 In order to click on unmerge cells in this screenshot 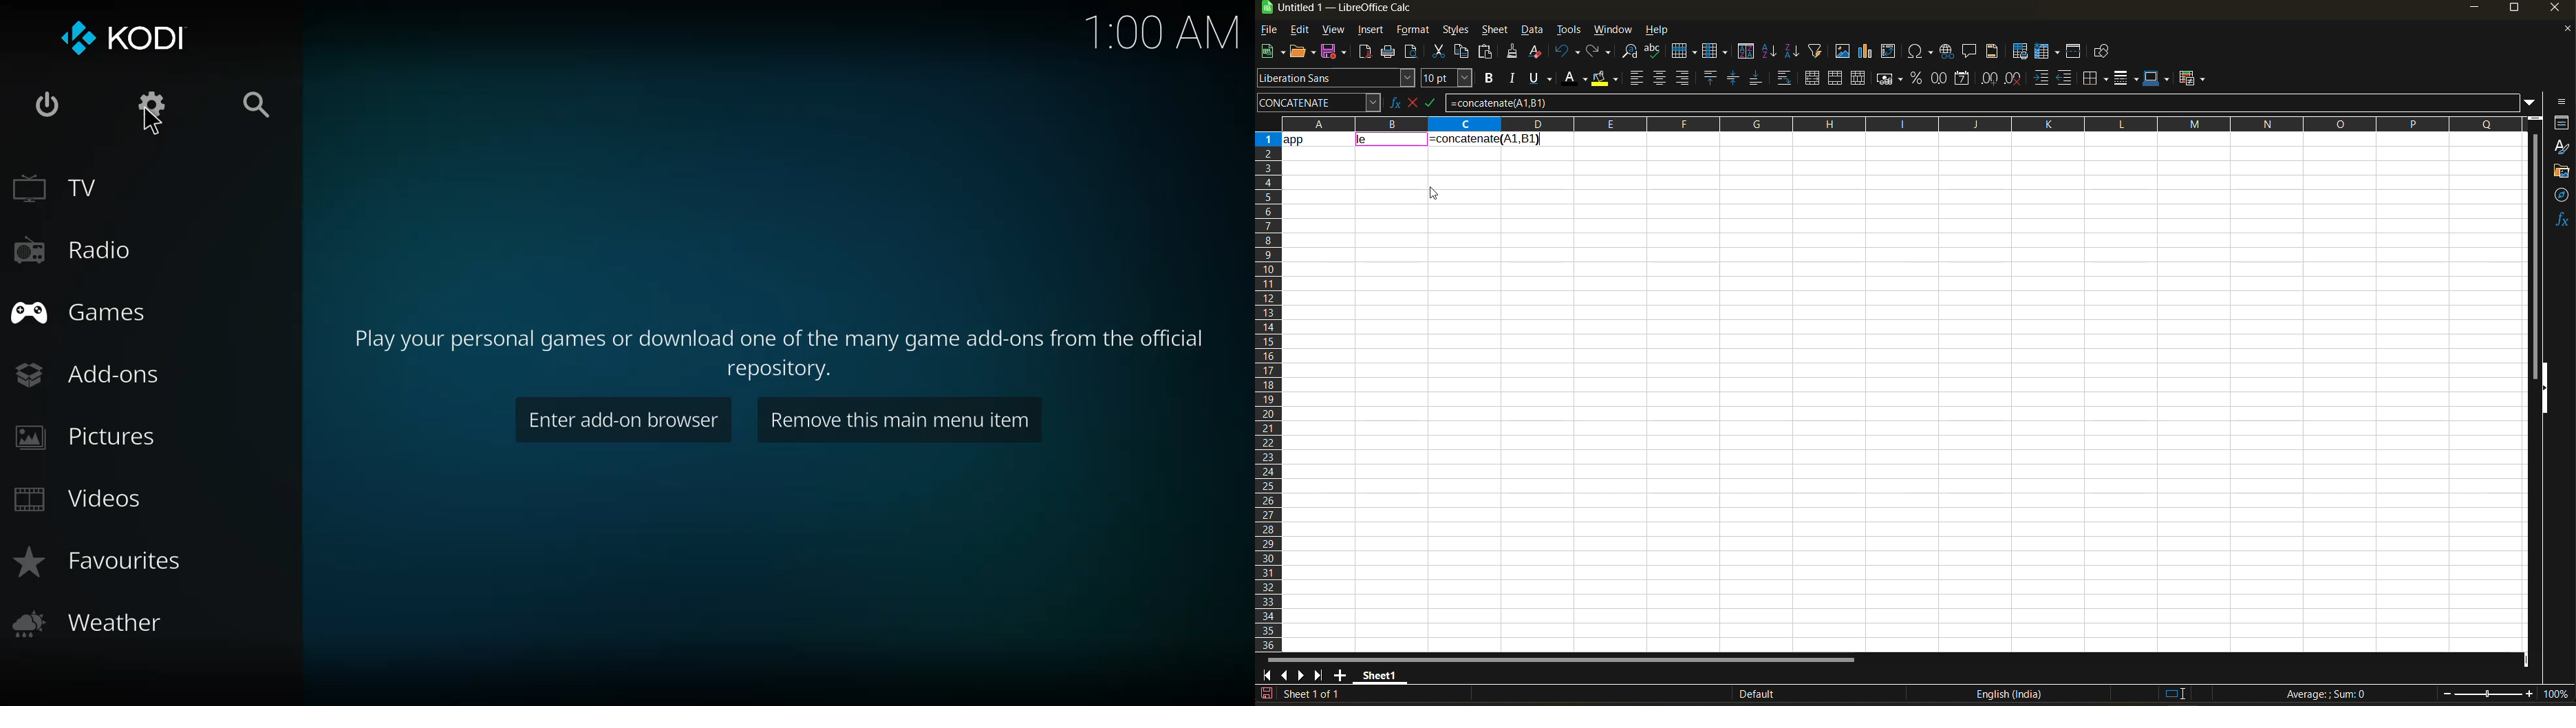, I will do `click(1860, 78)`.